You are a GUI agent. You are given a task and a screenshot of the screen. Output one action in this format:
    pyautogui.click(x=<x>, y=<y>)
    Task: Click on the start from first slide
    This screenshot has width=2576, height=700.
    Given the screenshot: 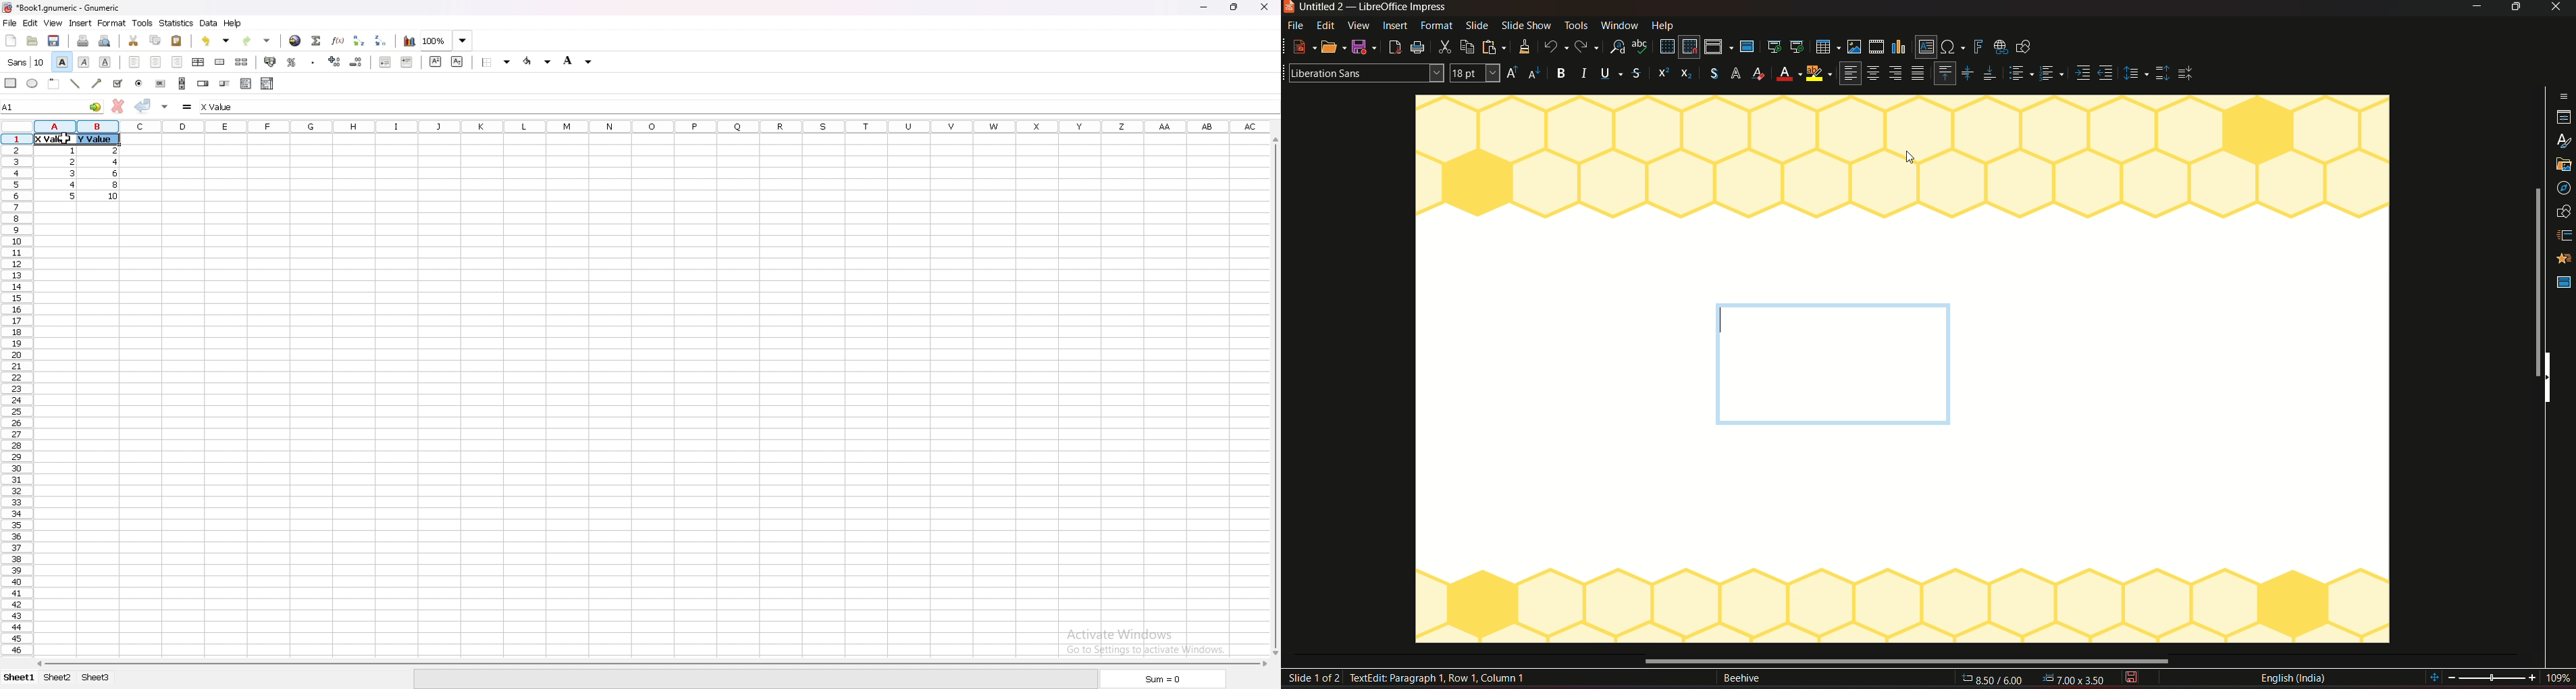 What is the action you would take?
    pyautogui.click(x=1774, y=47)
    